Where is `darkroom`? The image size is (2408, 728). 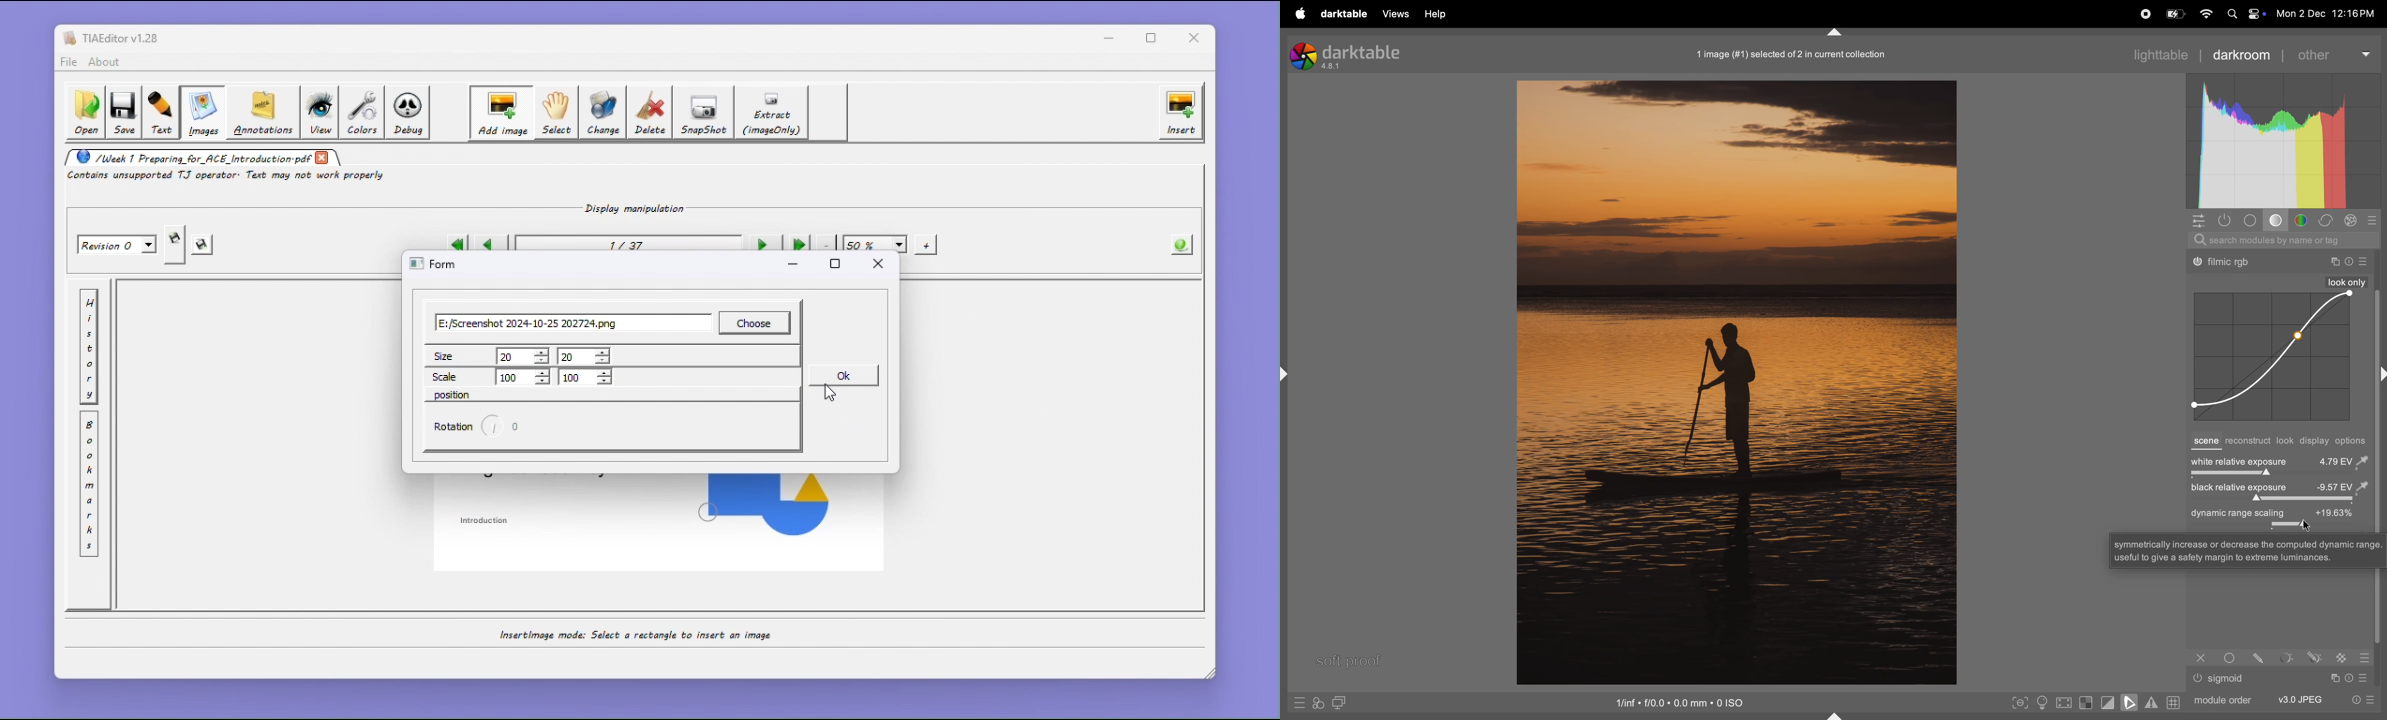
darkroom is located at coordinates (2241, 54).